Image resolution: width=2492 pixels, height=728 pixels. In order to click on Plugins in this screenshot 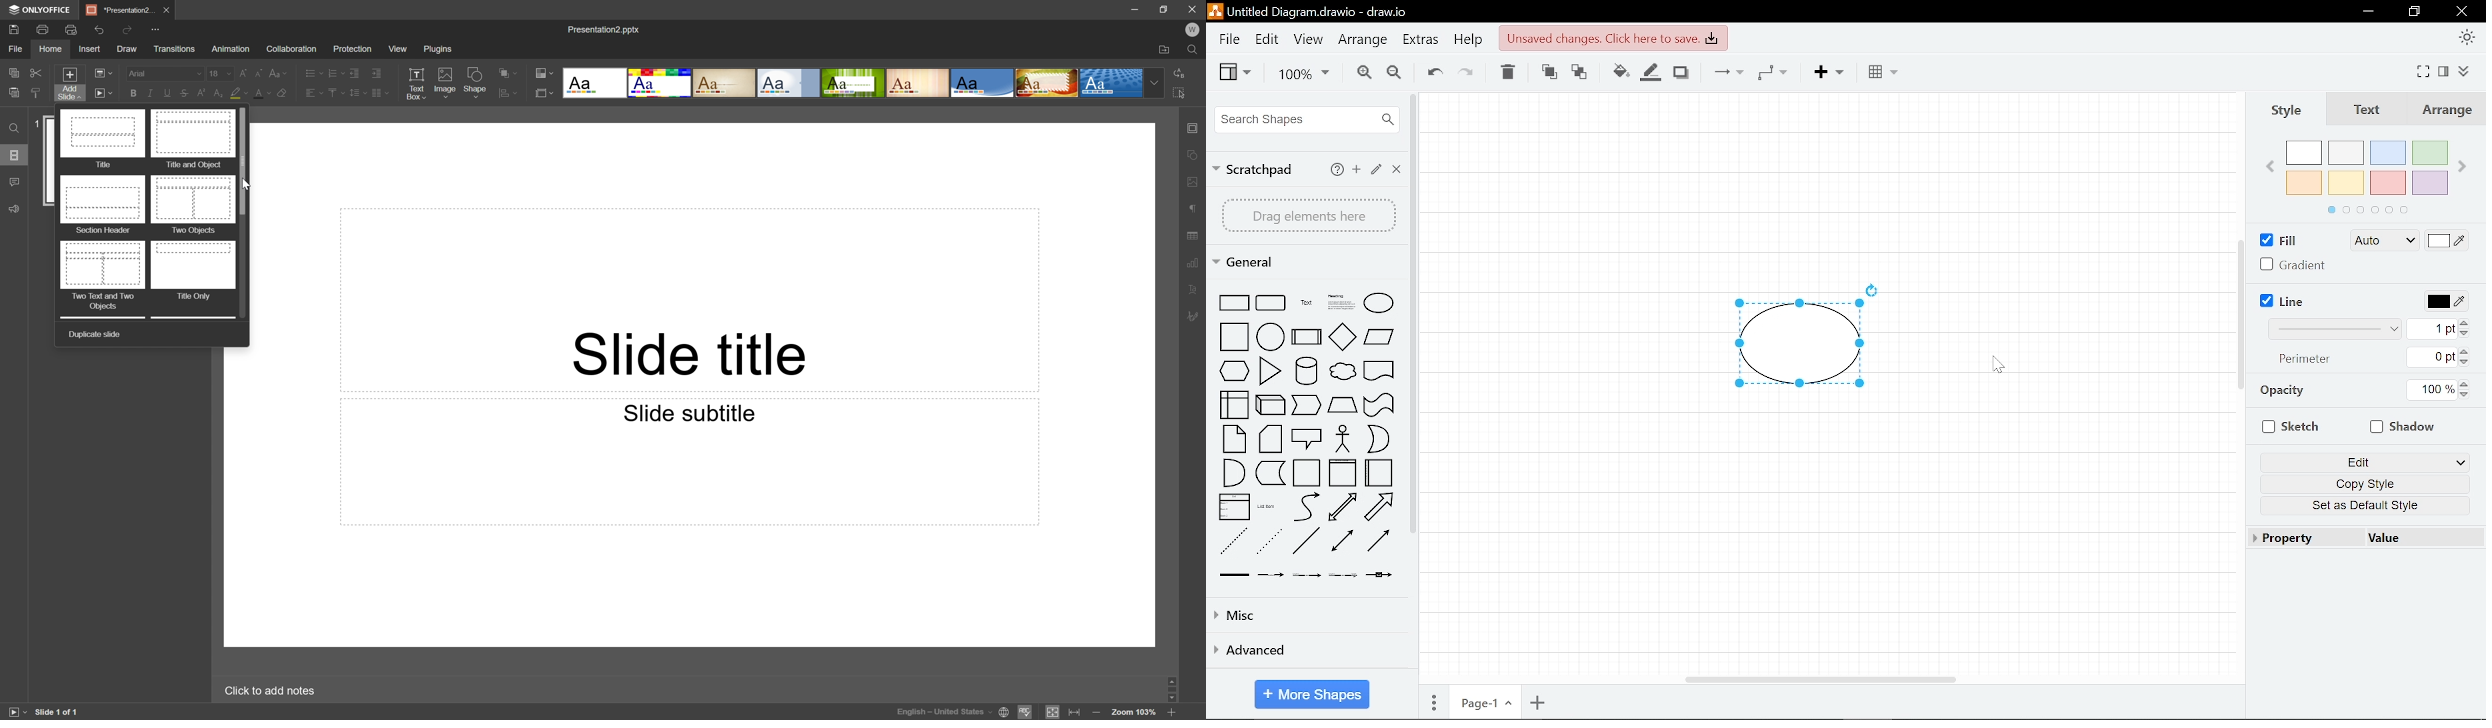, I will do `click(439, 49)`.